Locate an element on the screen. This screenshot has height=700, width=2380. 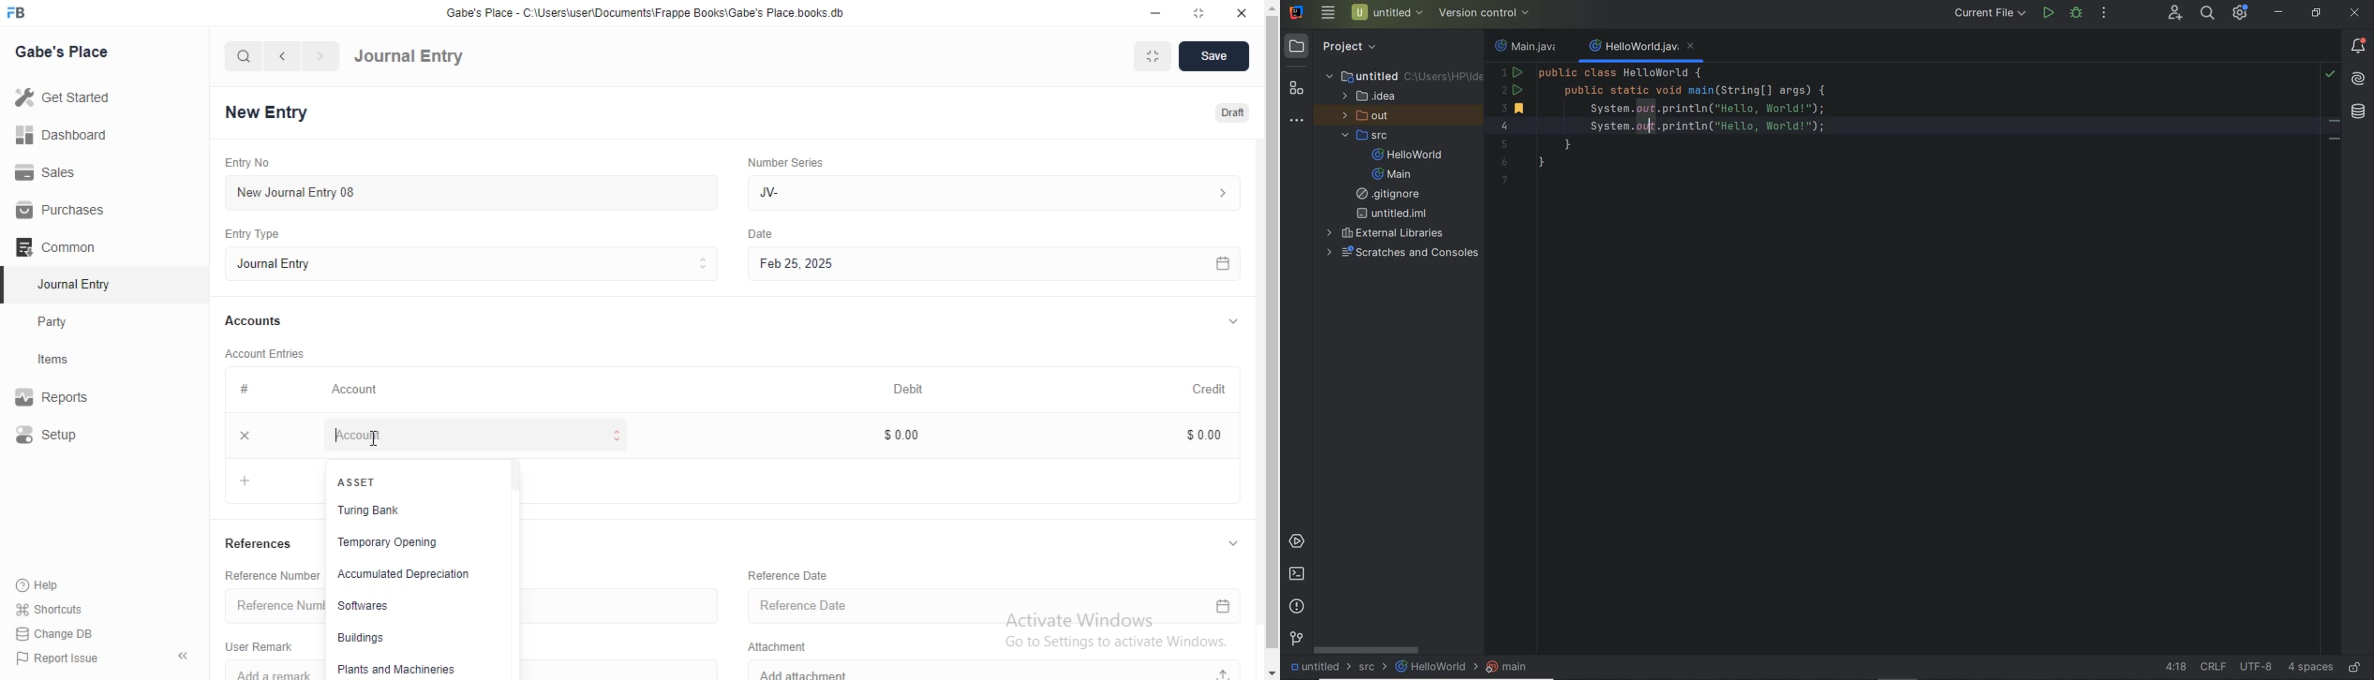
Journal Entry is located at coordinates (71, 284).